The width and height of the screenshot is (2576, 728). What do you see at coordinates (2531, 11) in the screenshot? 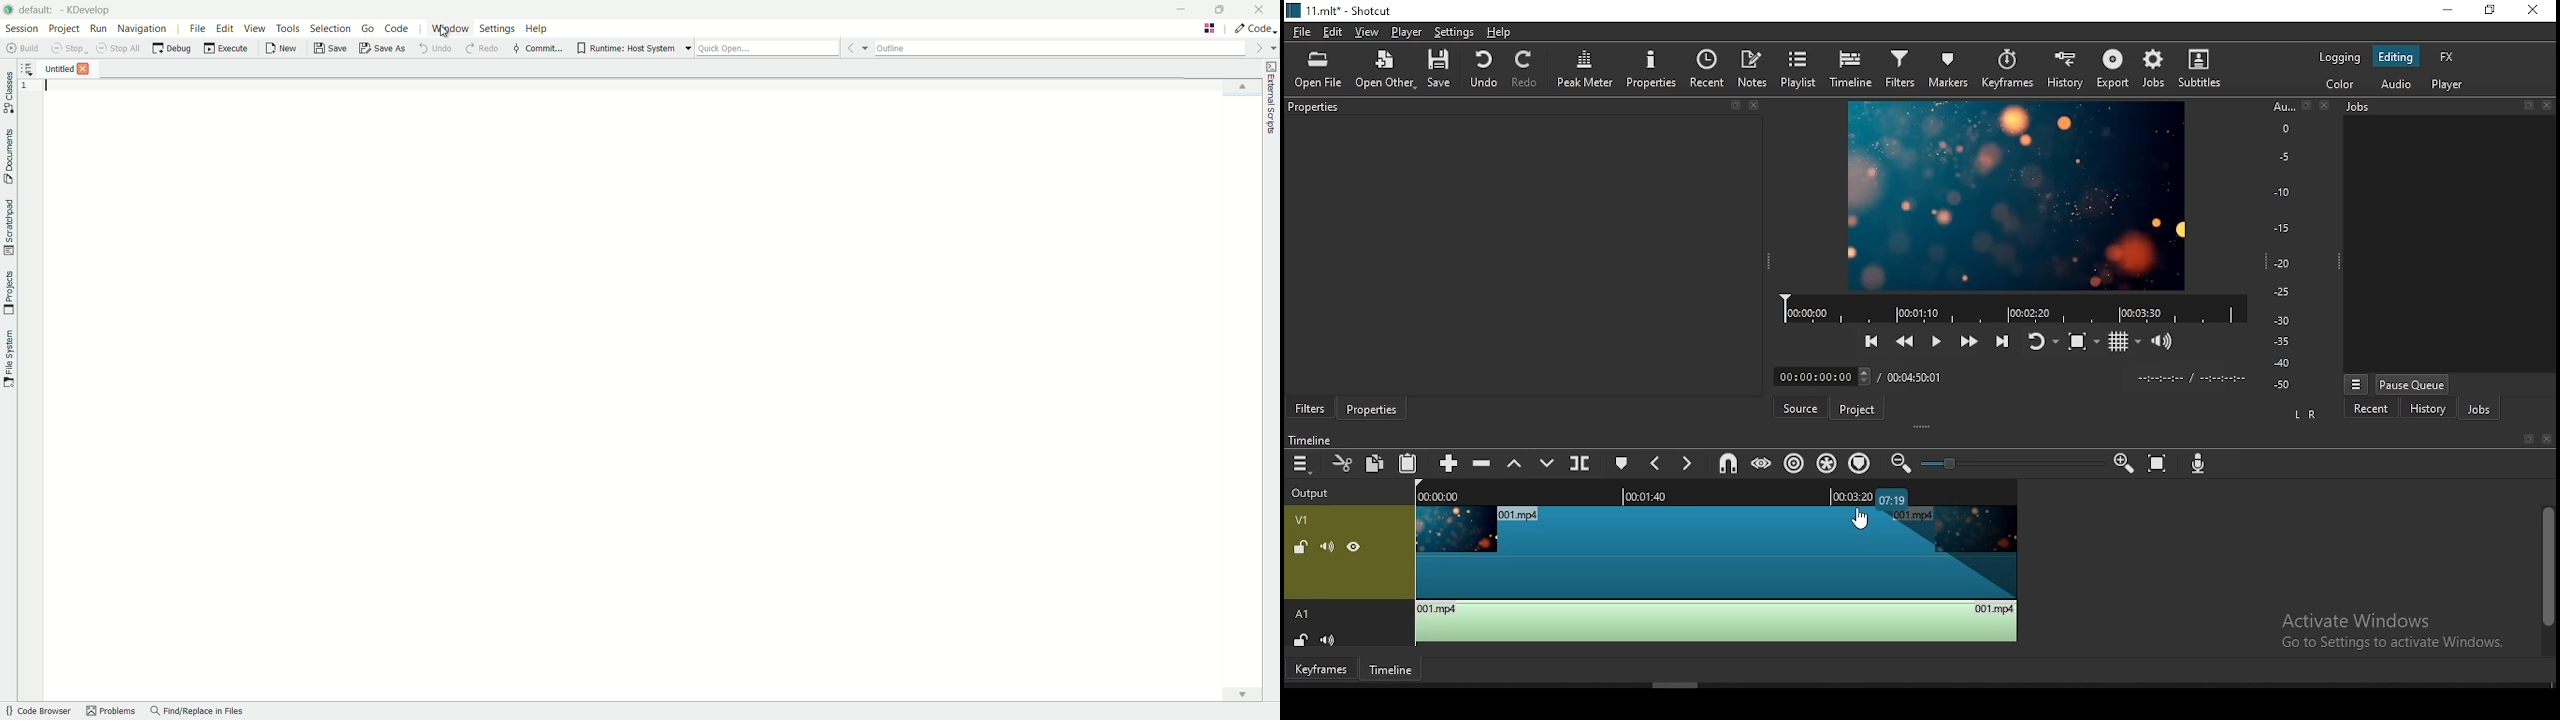
I see `close window` at bounding box center [2531, 11].